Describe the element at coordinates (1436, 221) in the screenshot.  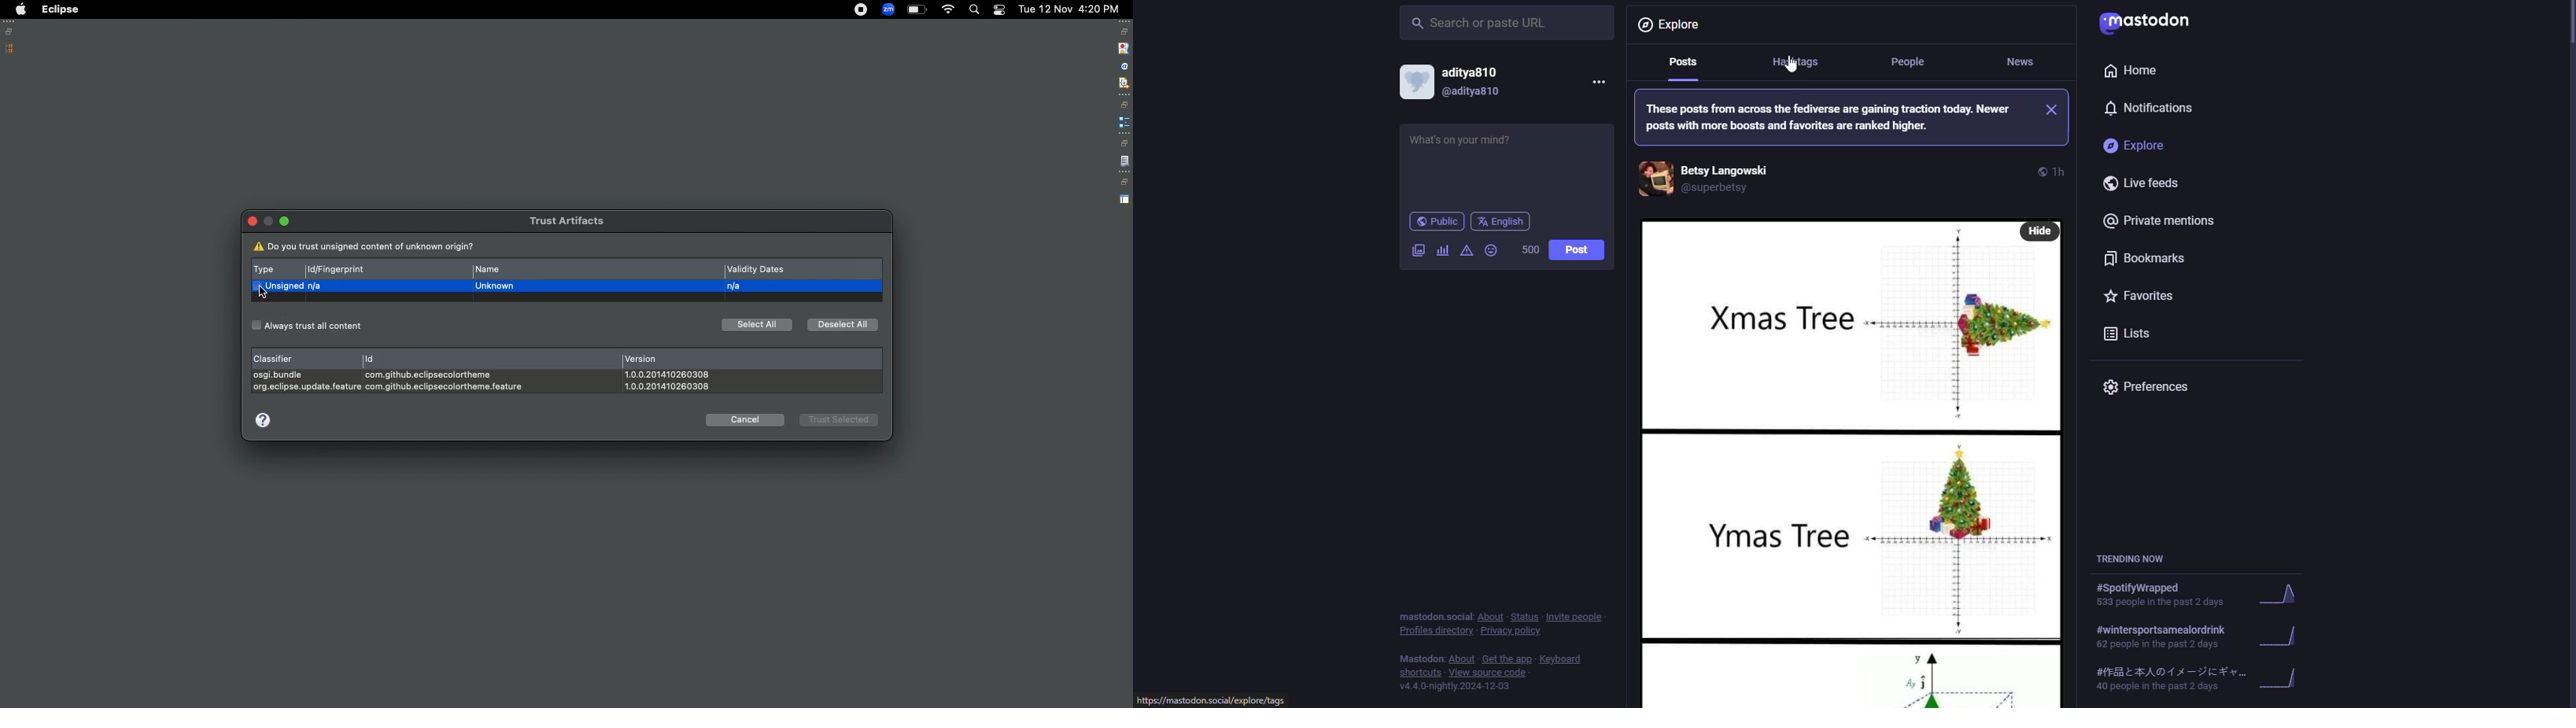
I see `public` at that location.